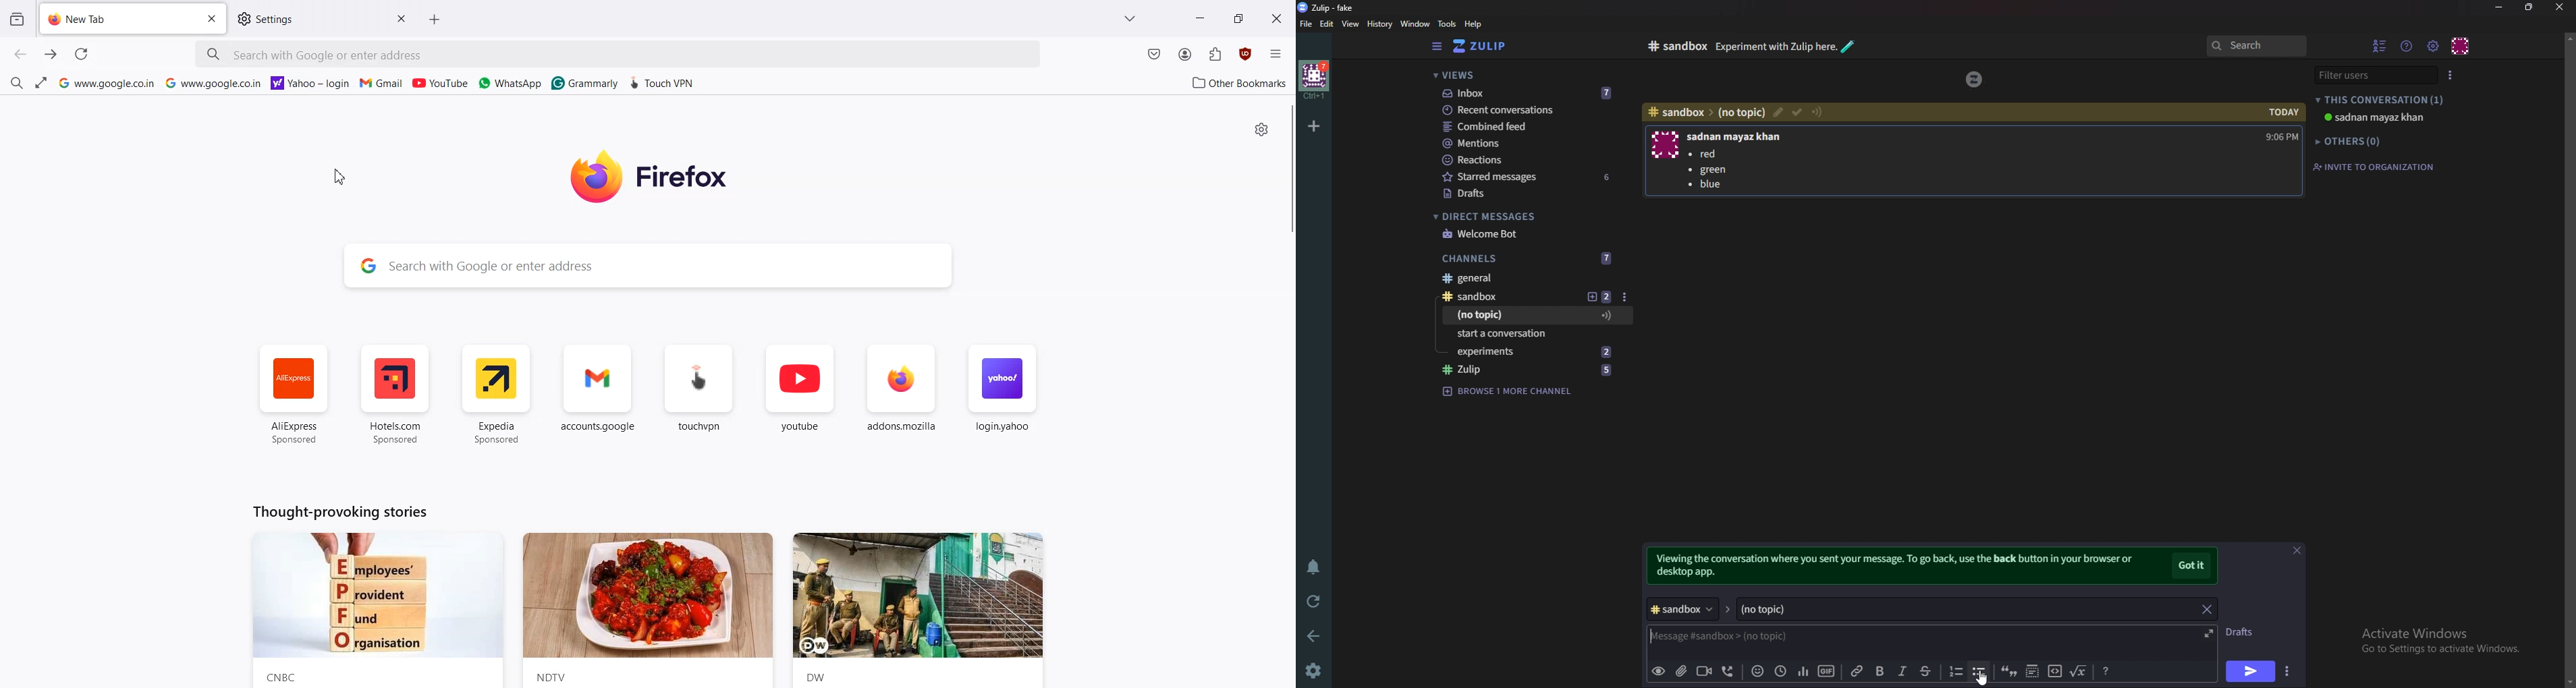 The image size is (2576, 700). I want to click on User photo, so click(1665, 145).